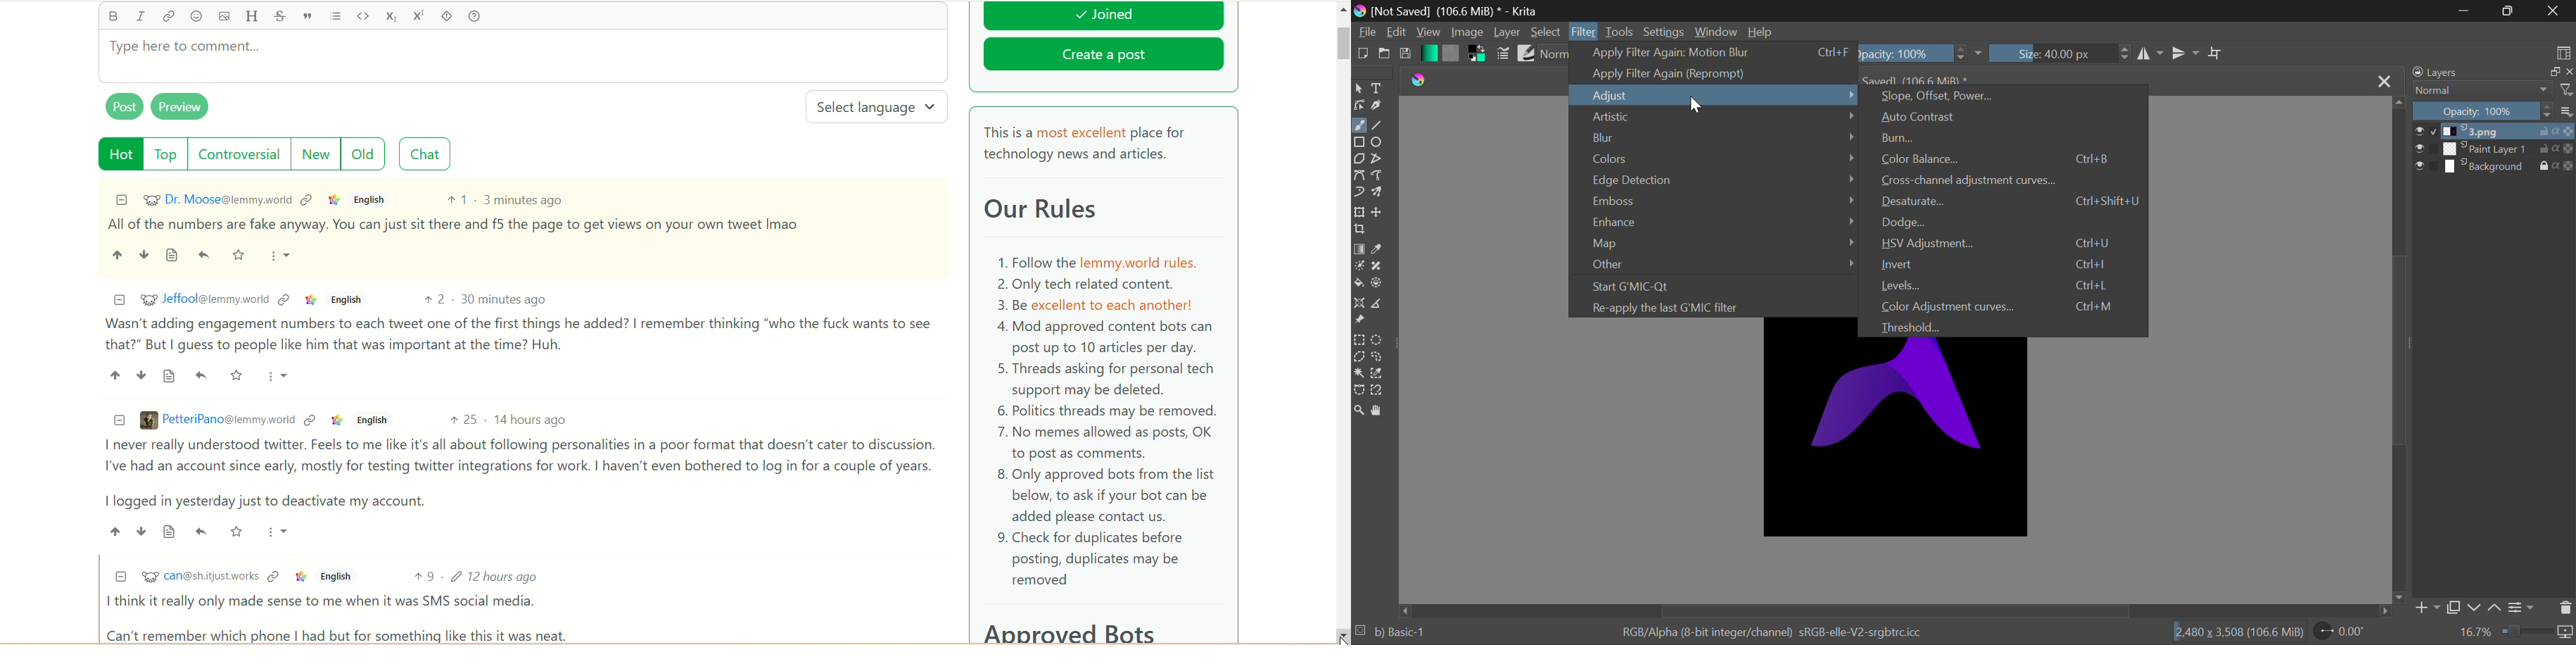  Describe the element at coordinates (1380, 176) in the screenshot. I see `Freehand Path Tool` at that location.